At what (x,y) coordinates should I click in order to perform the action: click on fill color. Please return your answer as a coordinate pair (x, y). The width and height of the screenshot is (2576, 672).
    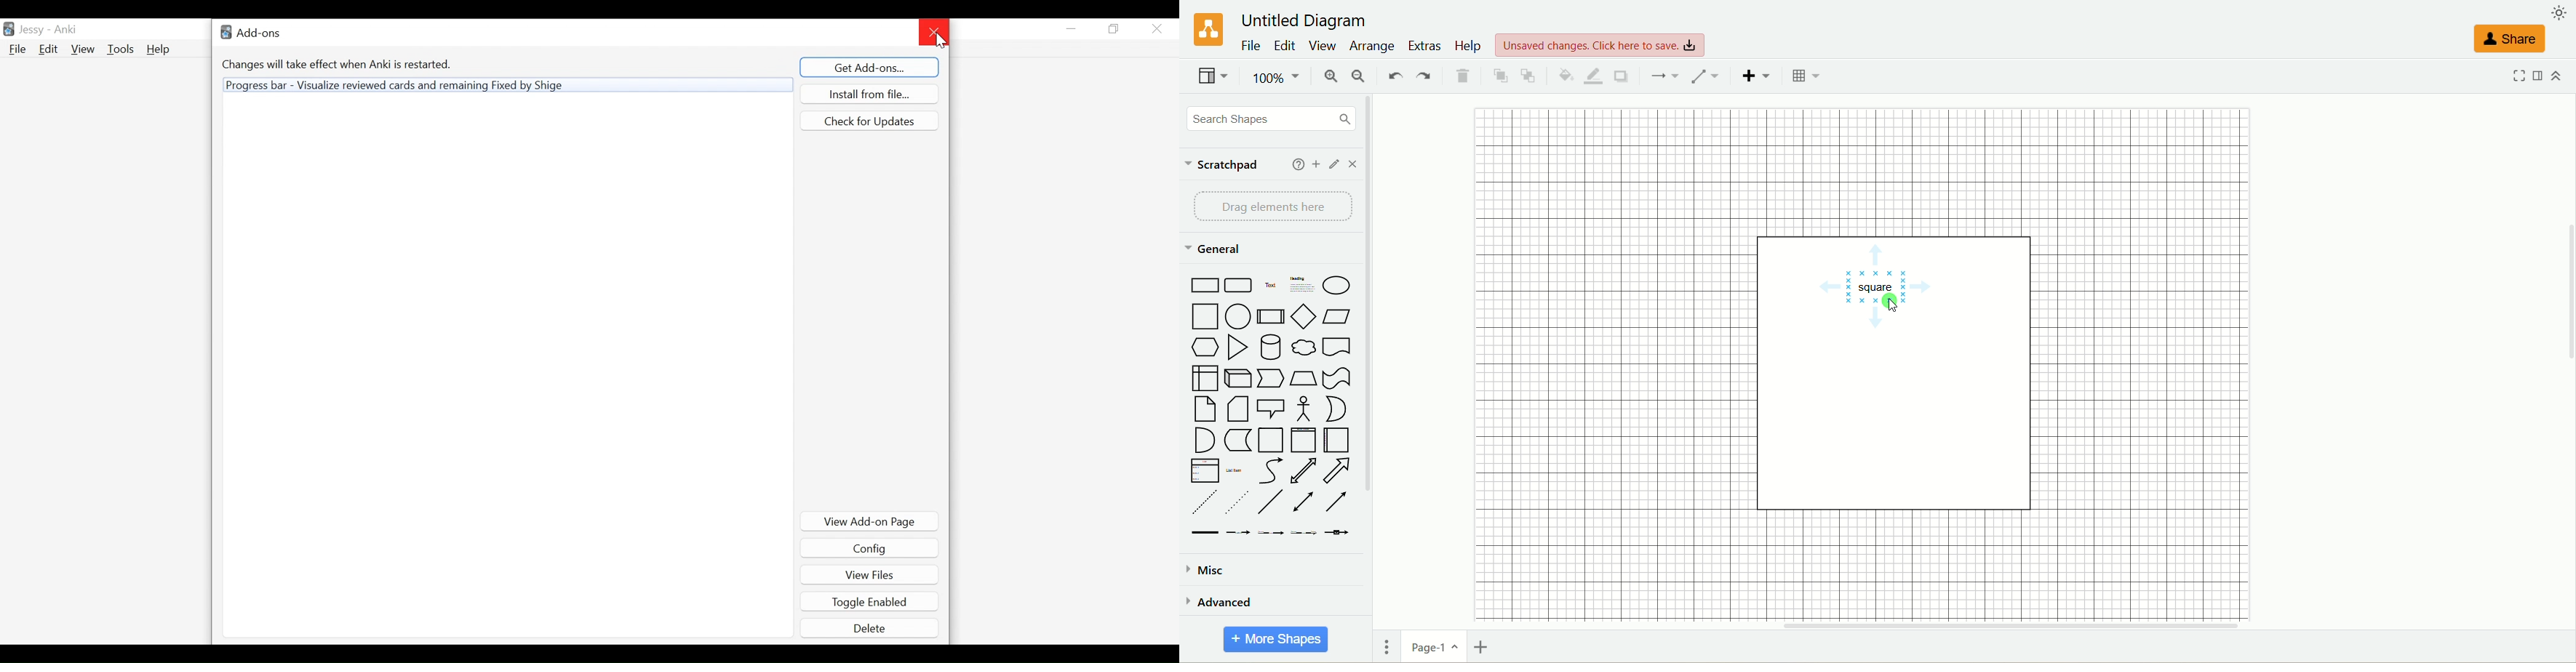
    Looking at the image, I should click on (1564, 76).